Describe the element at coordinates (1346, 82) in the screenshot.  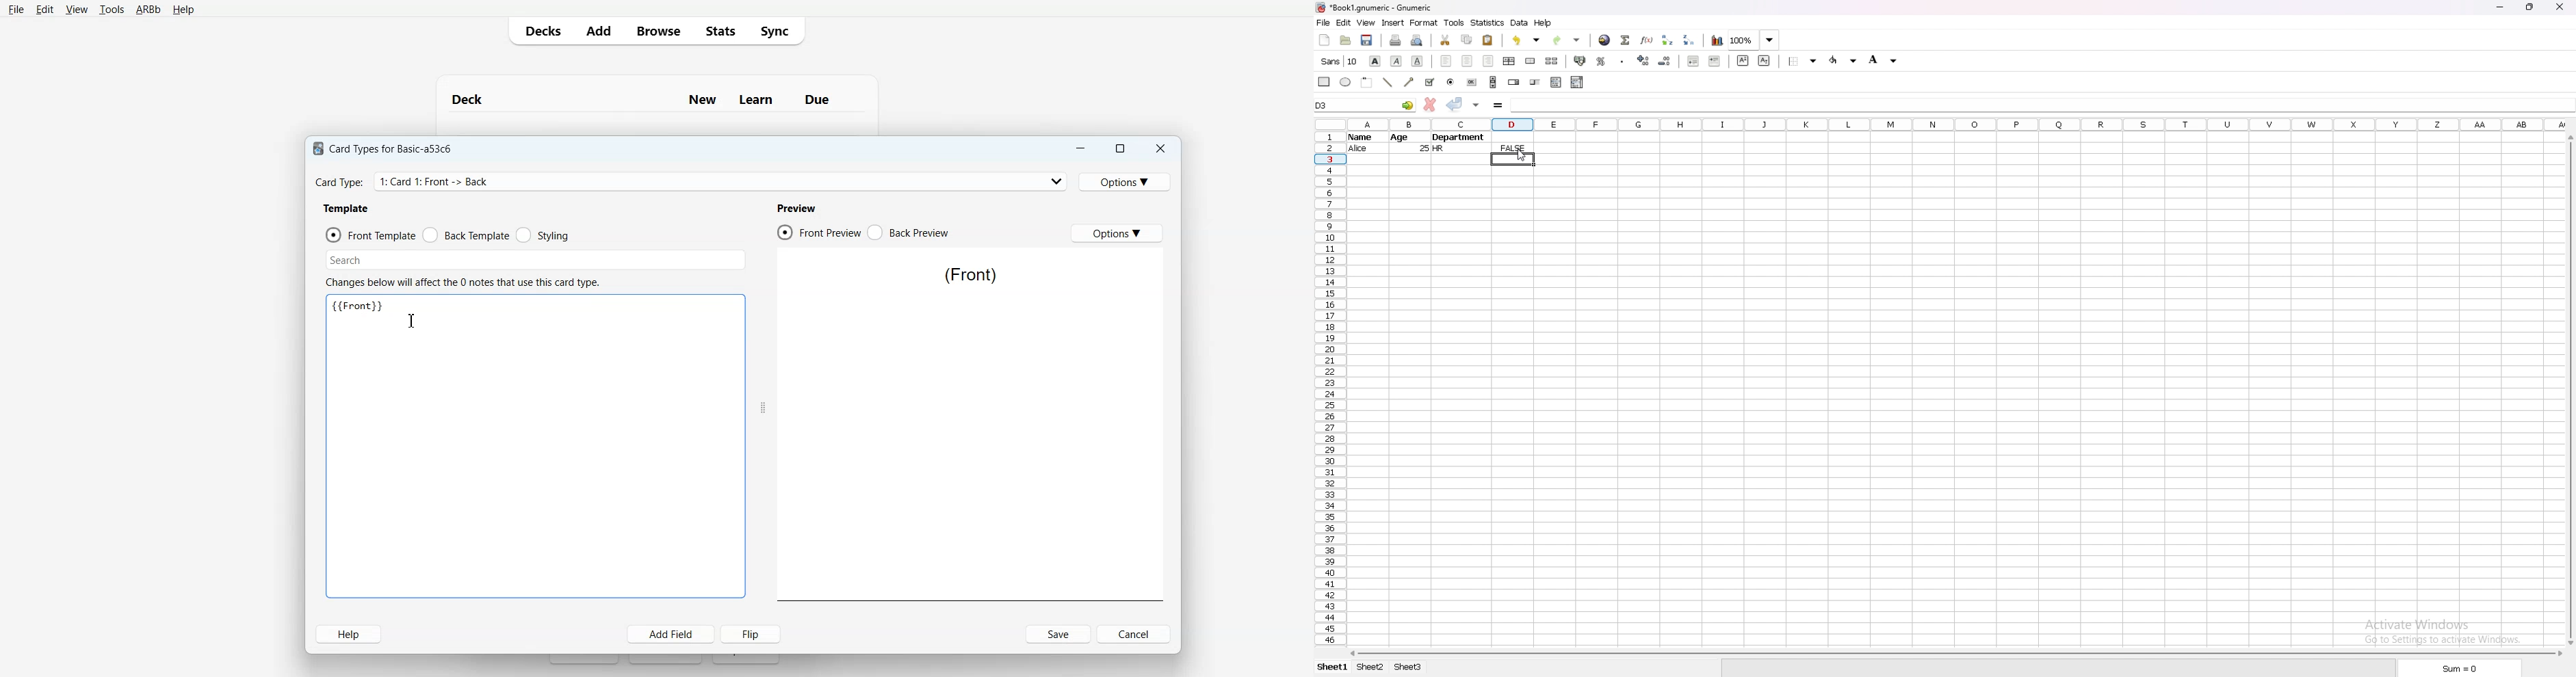
I see `ellipse` at that location.